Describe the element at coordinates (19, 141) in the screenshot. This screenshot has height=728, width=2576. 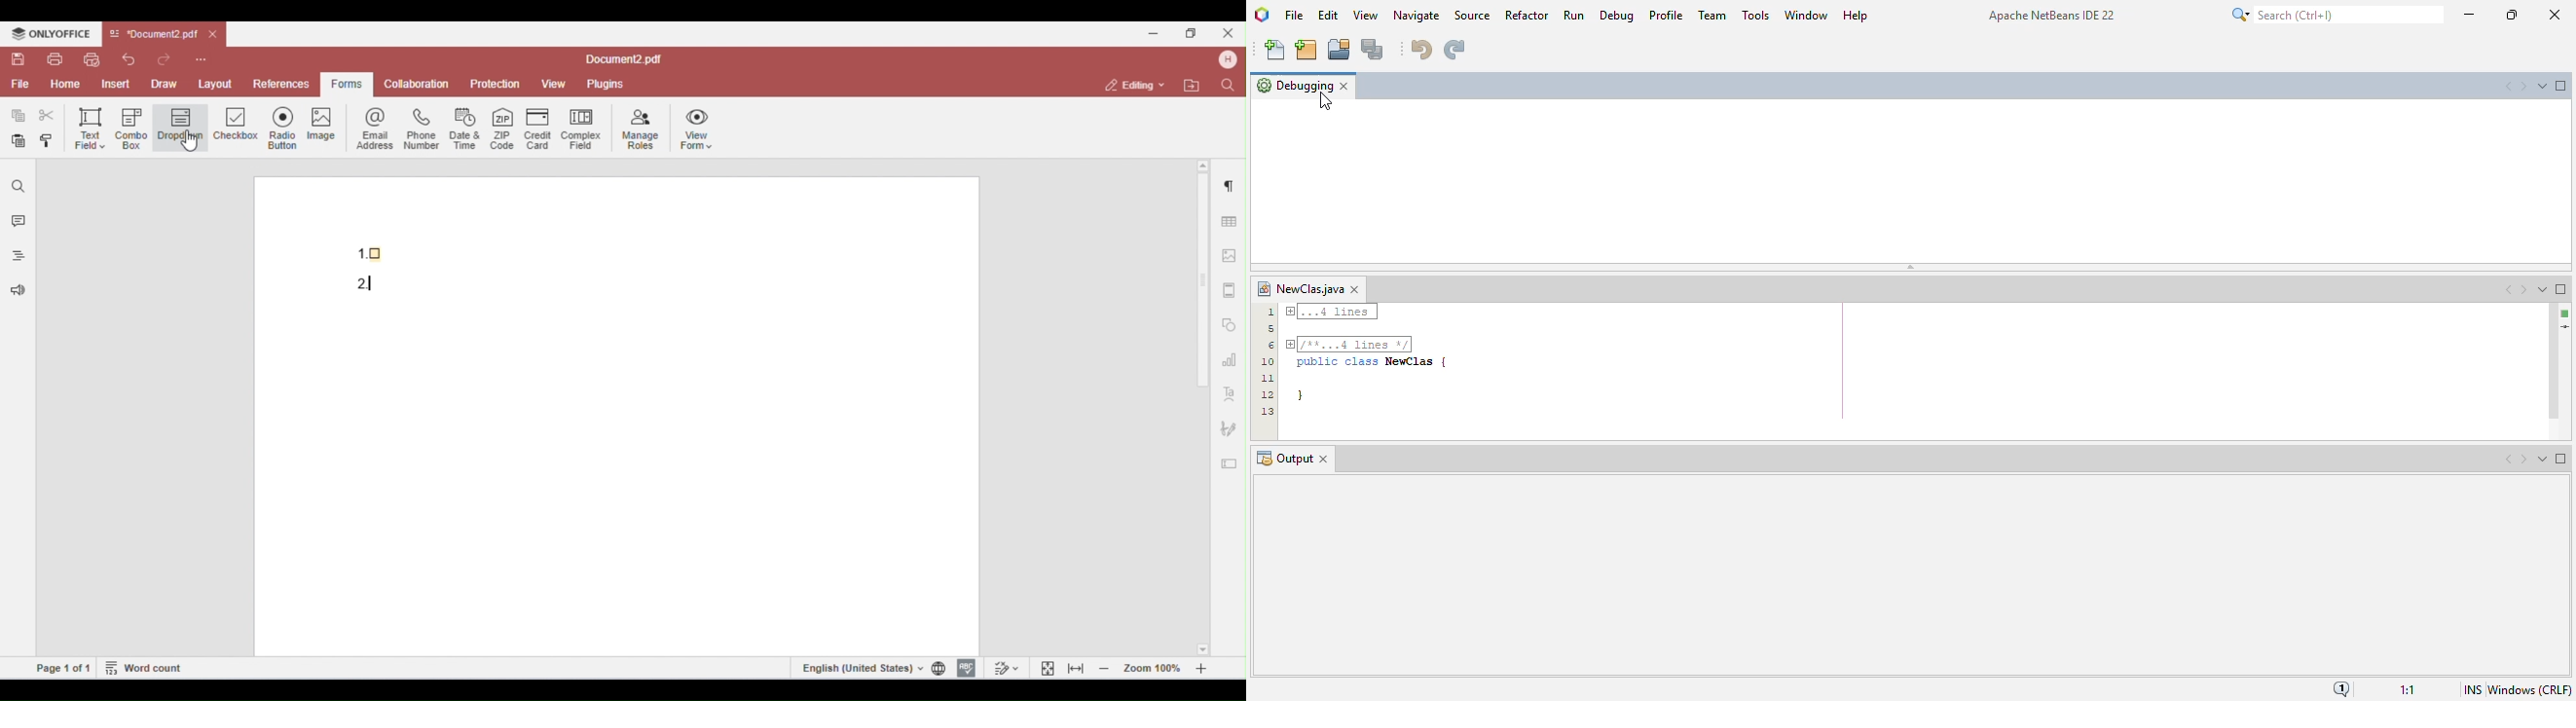
I see `paste` at that location.